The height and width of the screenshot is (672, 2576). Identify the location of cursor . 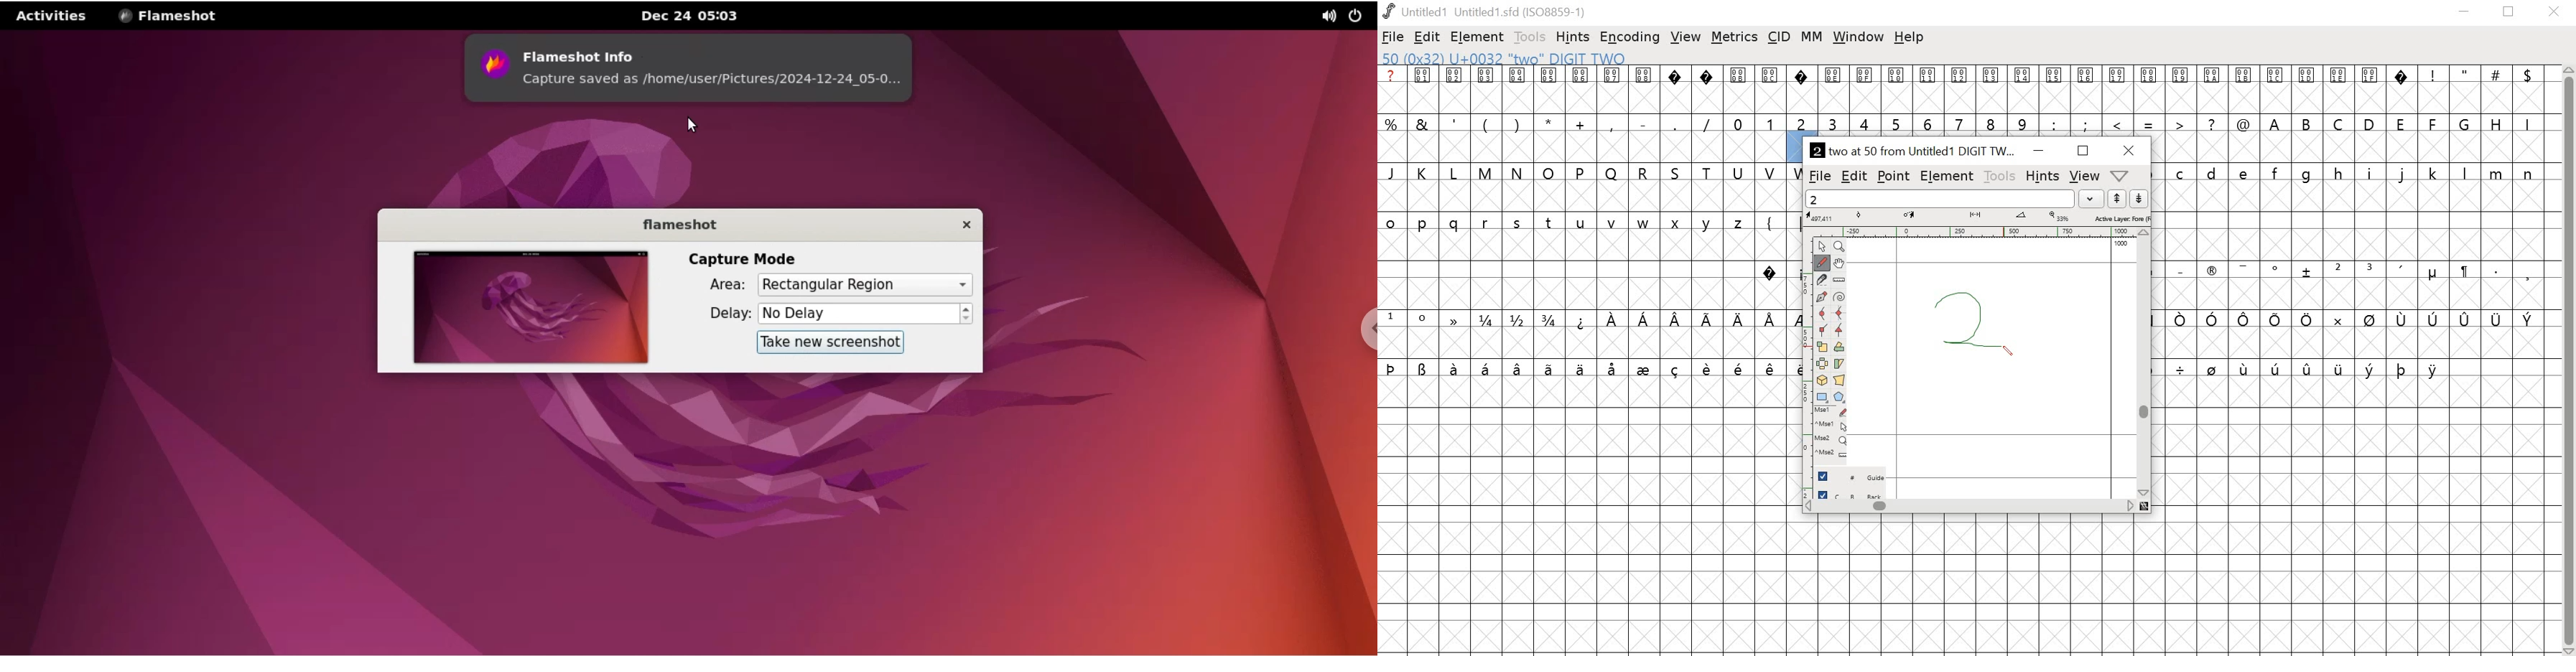
(694, 125).